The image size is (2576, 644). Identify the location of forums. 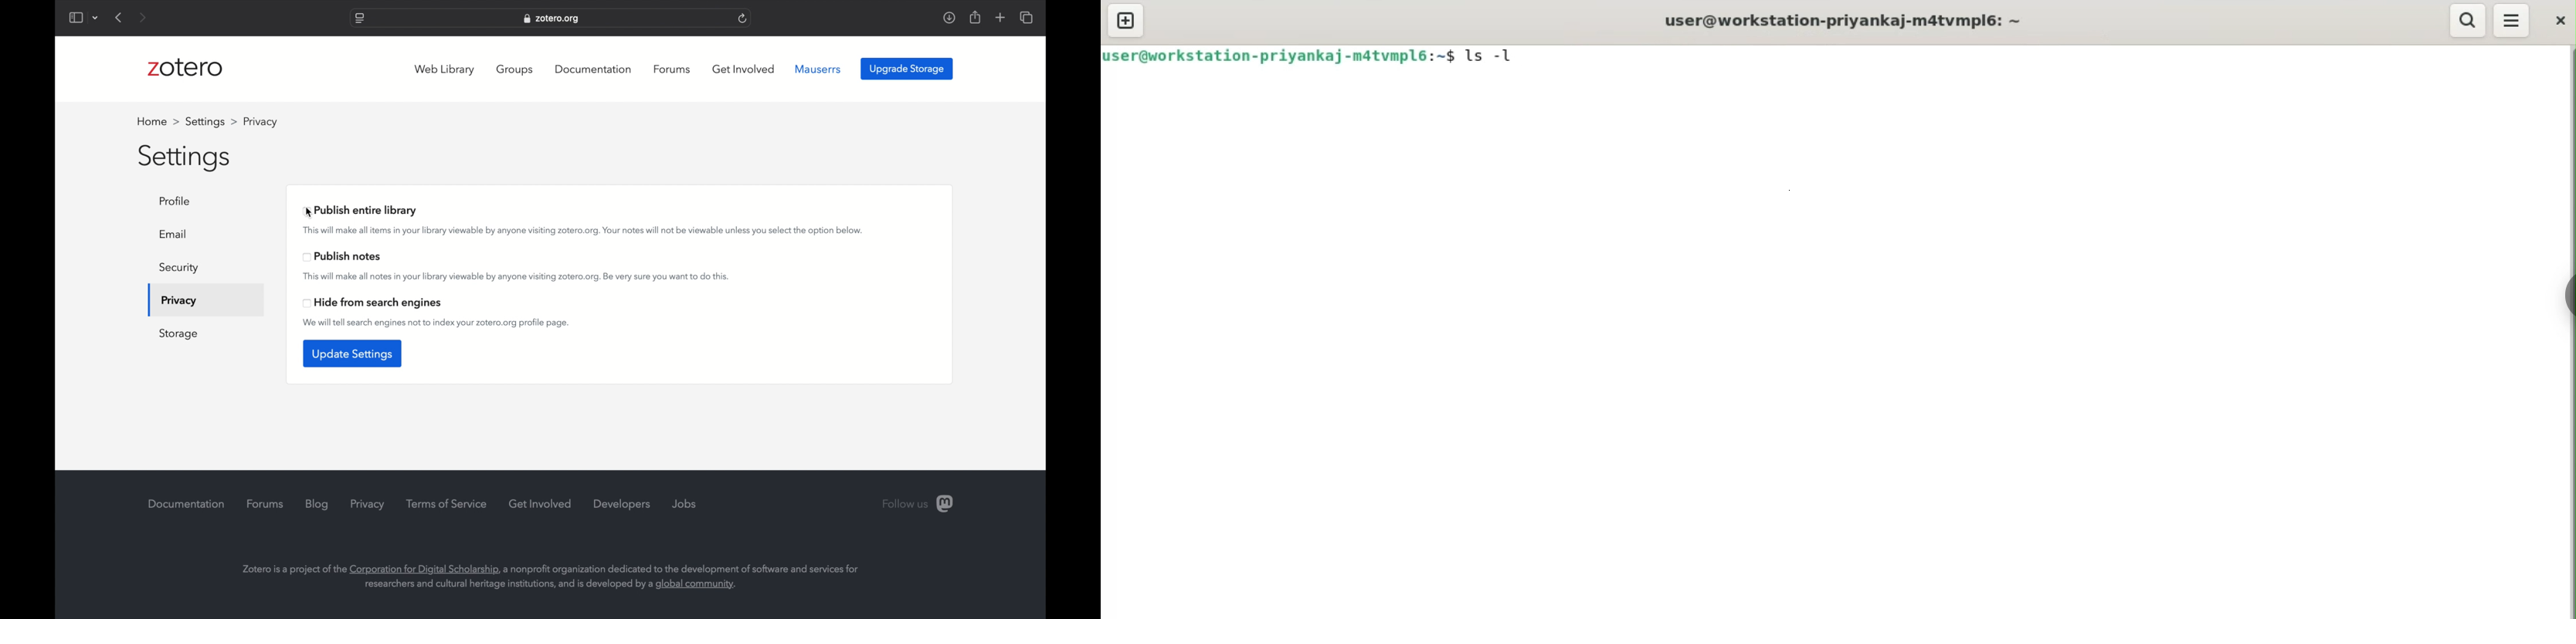
(267, 504).